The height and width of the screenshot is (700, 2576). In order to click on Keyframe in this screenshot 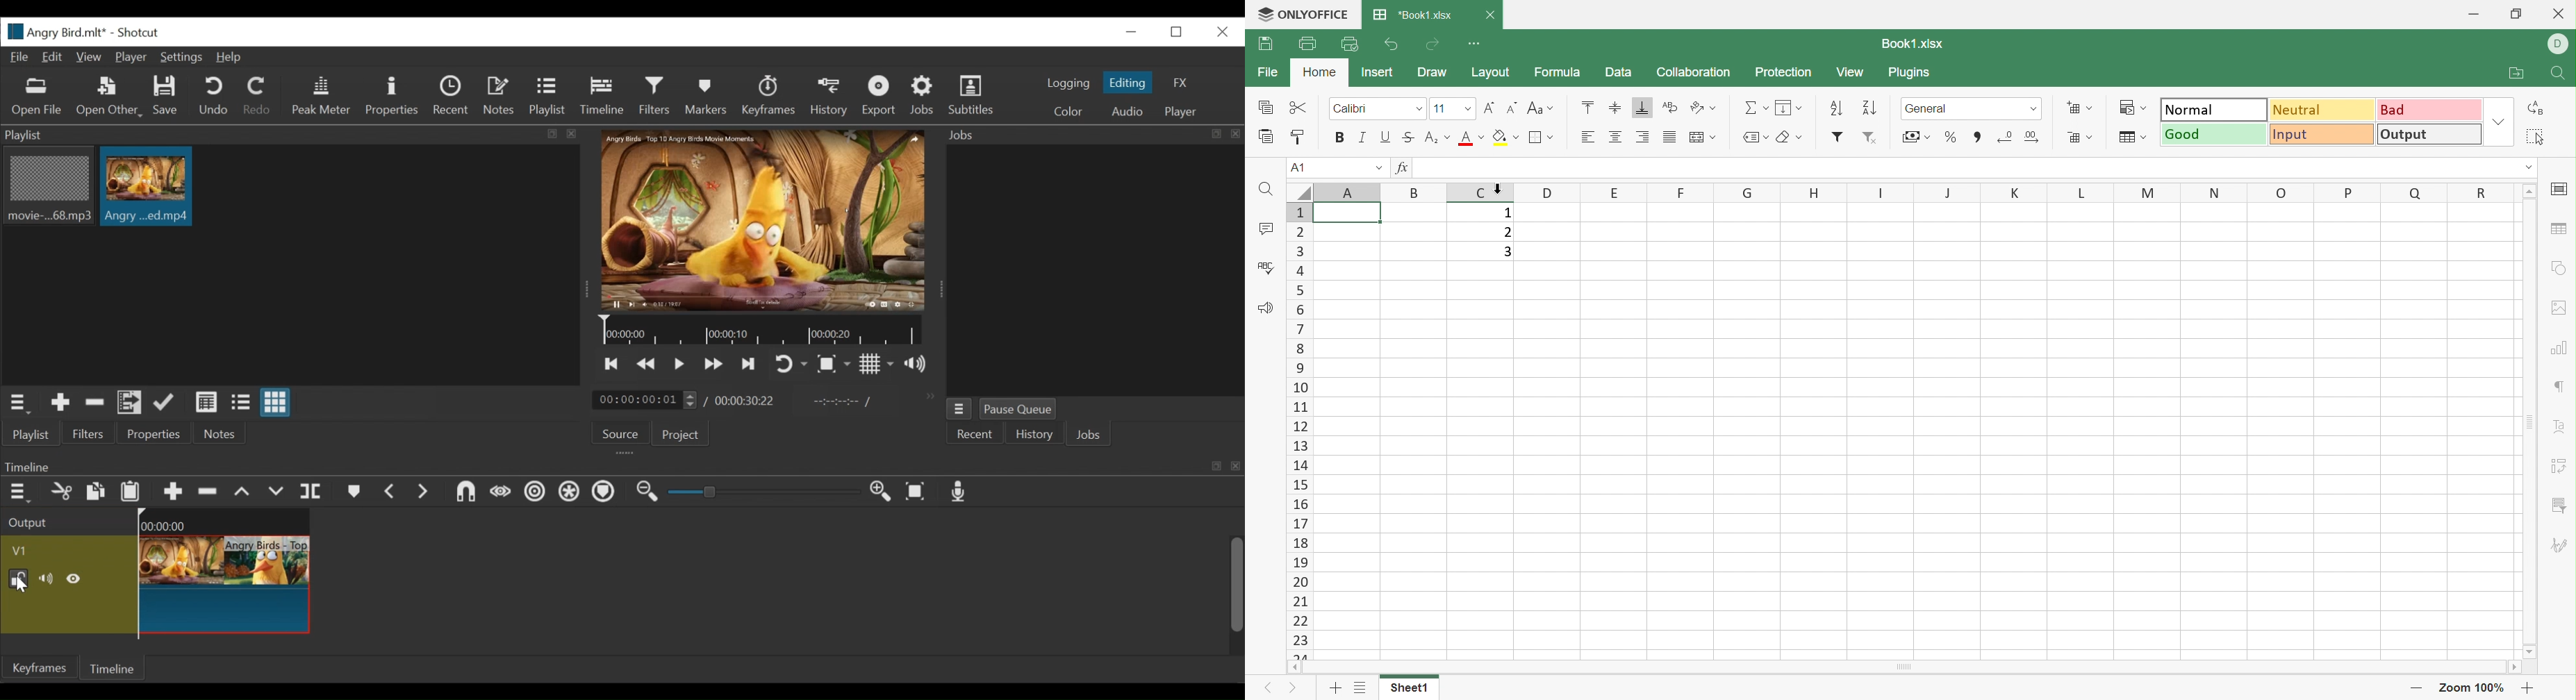, I will do `click(36, 667)`.